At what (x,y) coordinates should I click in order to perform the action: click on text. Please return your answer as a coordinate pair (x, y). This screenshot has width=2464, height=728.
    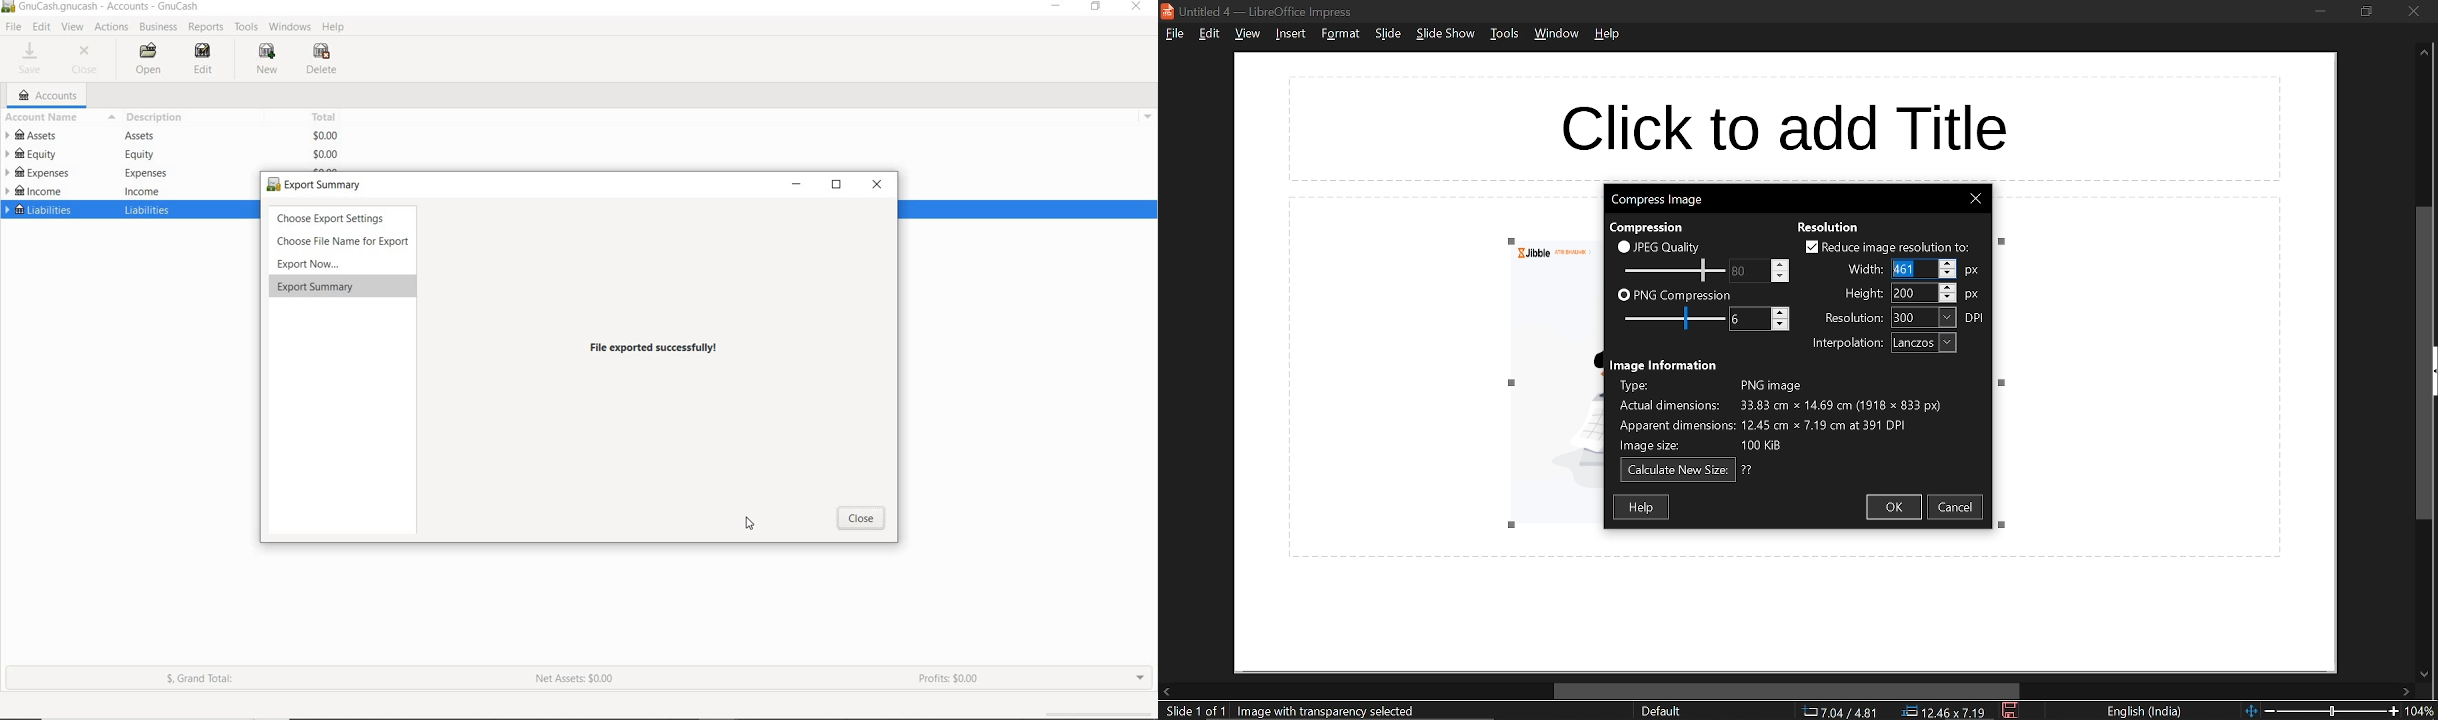
    Looking at the image, I should click on (1664, 364).